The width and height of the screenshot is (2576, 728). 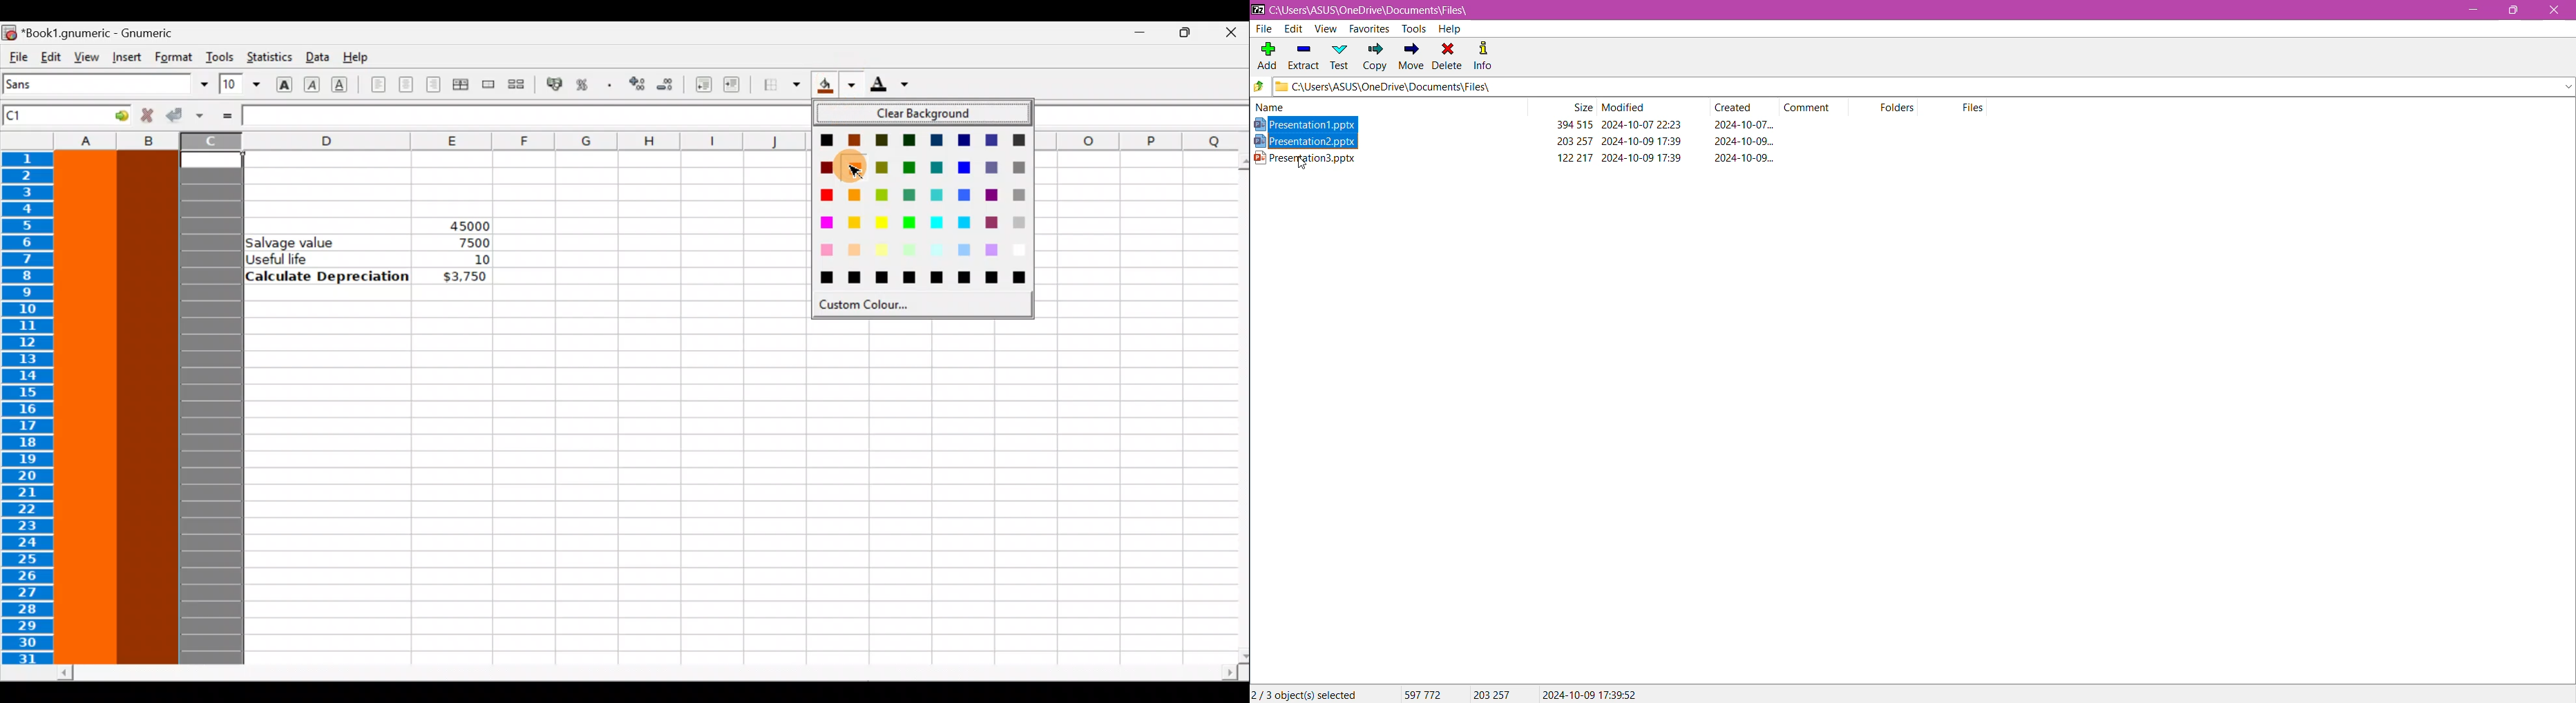 I want to click on Extract, so click(x=1303, y=54).